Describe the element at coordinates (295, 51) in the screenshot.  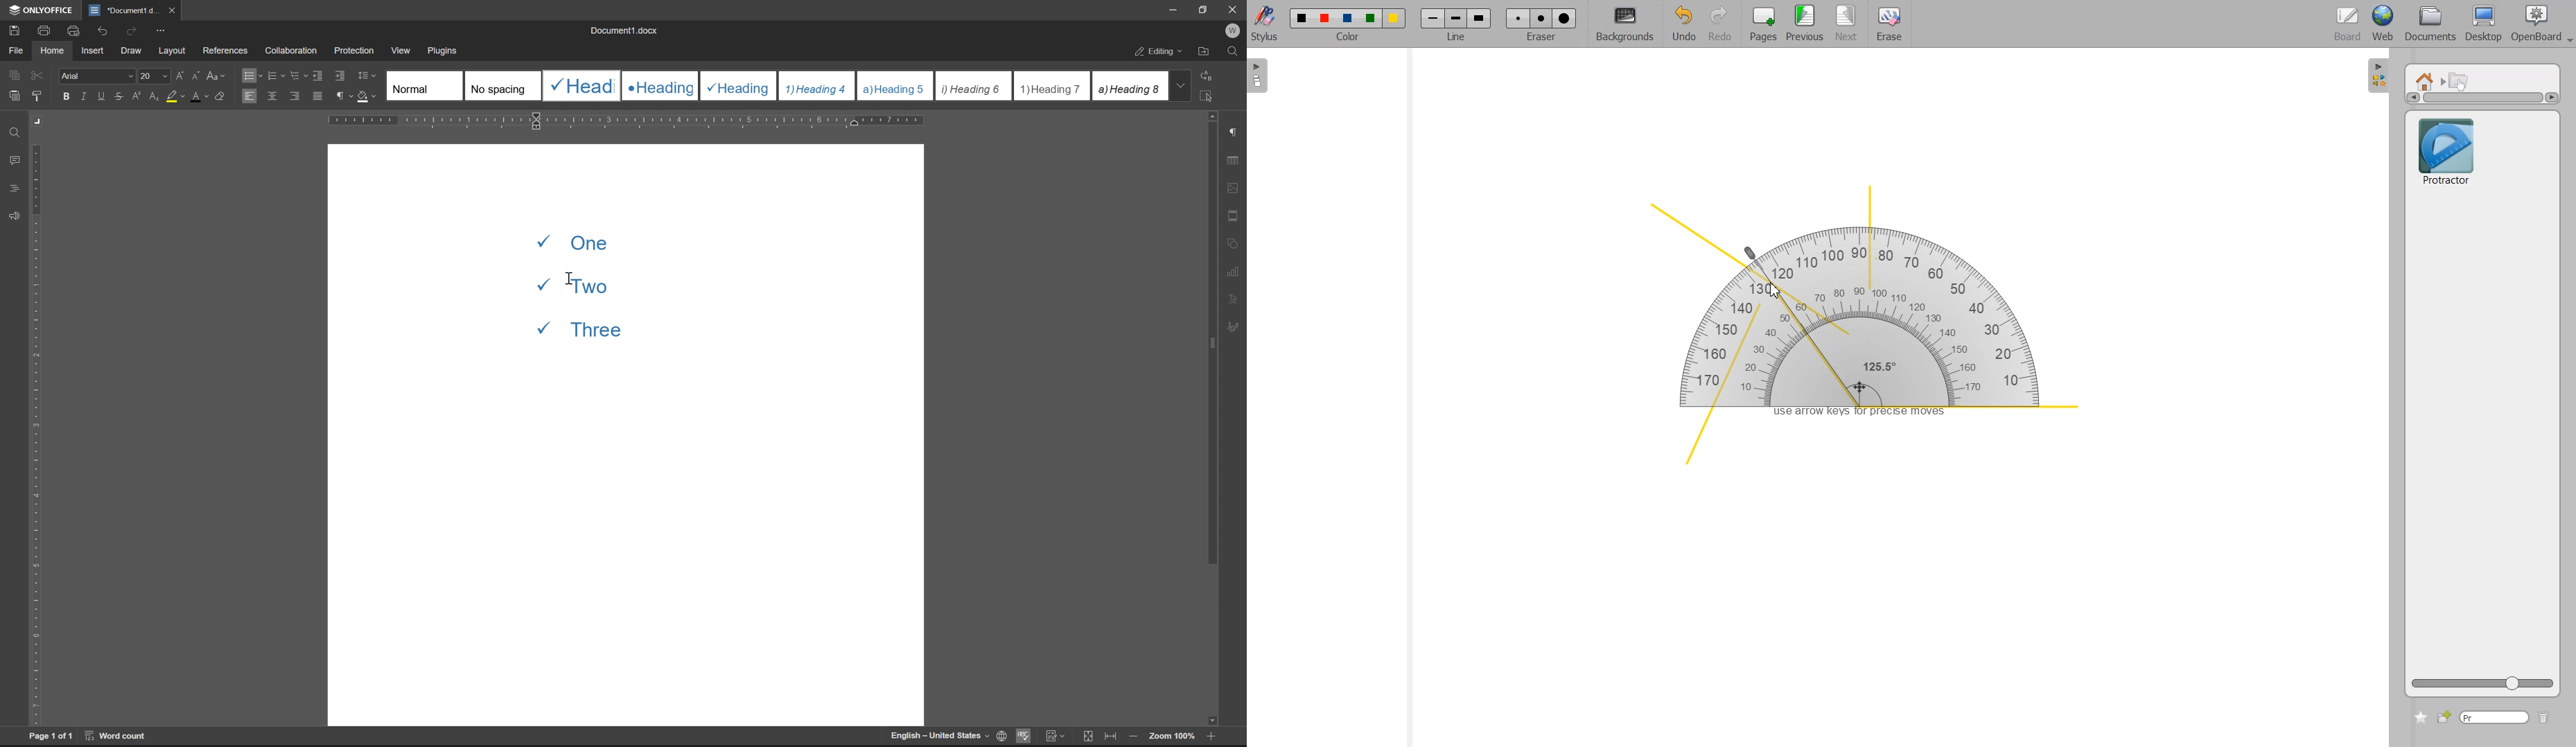
I see `collaboration` at that location.